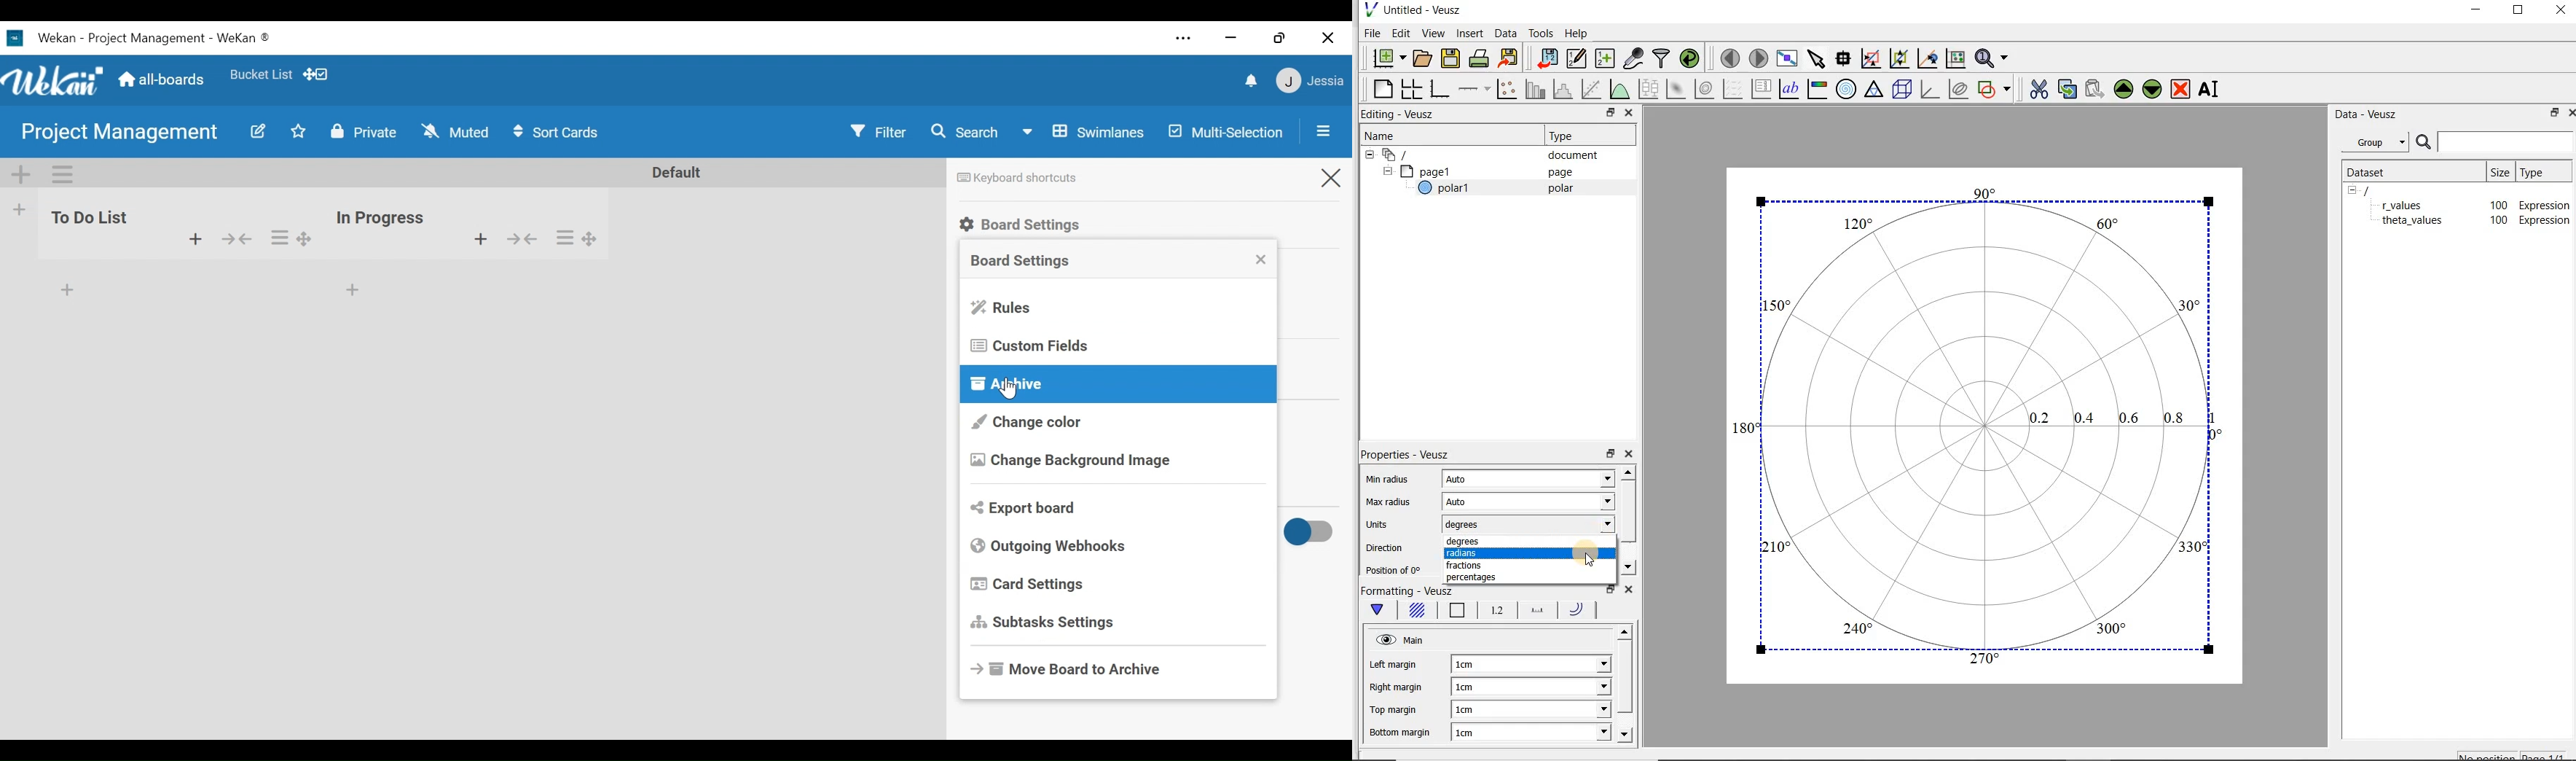 Image resolution: width=2576 pixels, height=784 pixels. Describe the element at coordinates (1386, 56) in the screenshot. I see `new document` at that location.